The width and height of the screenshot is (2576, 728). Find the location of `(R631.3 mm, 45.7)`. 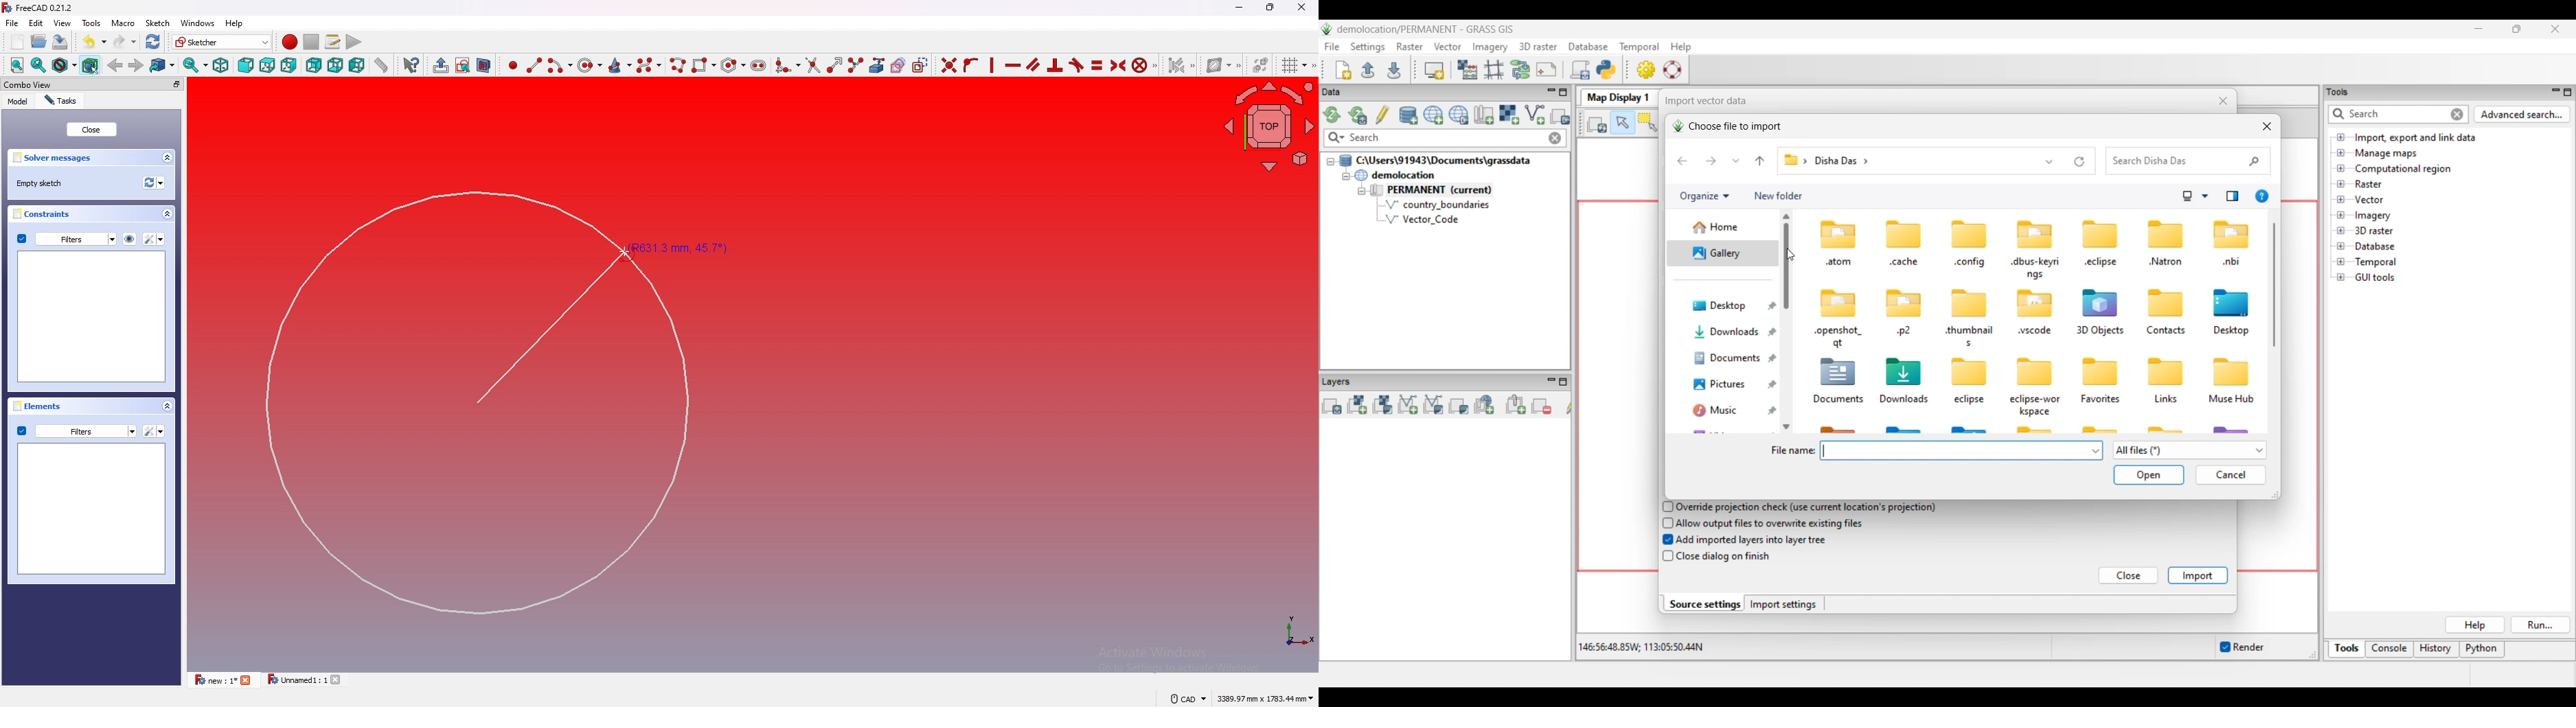

(R631.3 mm, 45.7) is located at coordinates (488, 399).